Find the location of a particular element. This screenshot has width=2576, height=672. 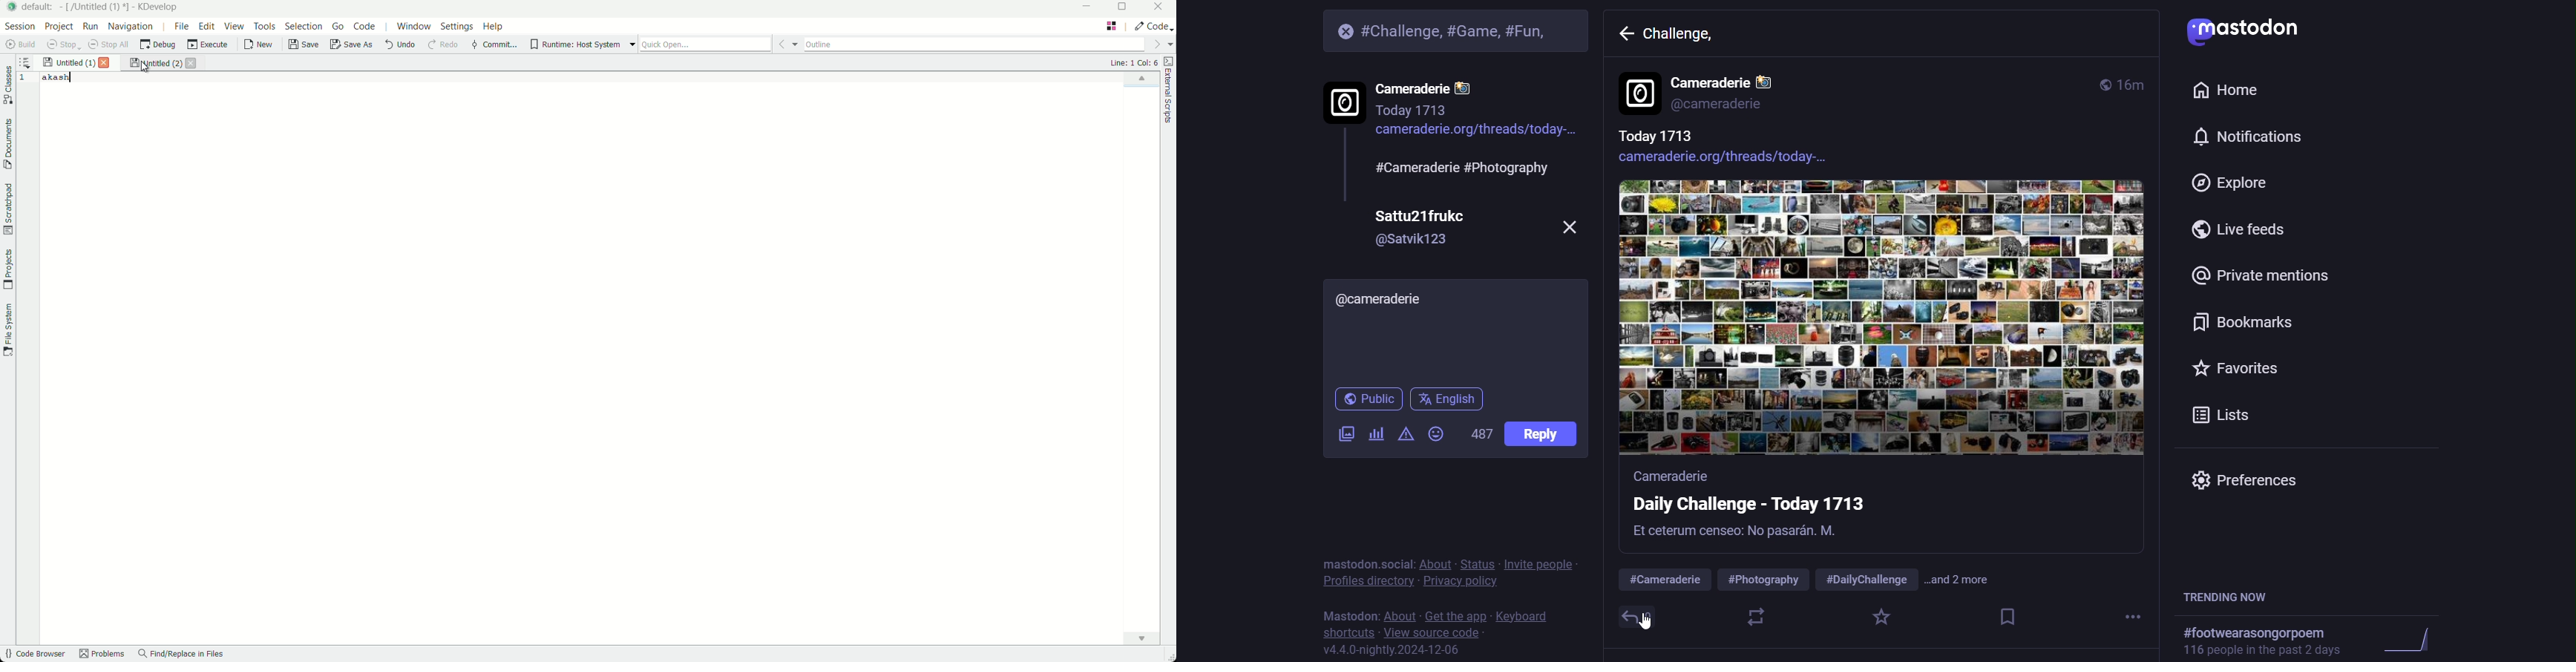

get the app is located at coordinates (1455, 614).